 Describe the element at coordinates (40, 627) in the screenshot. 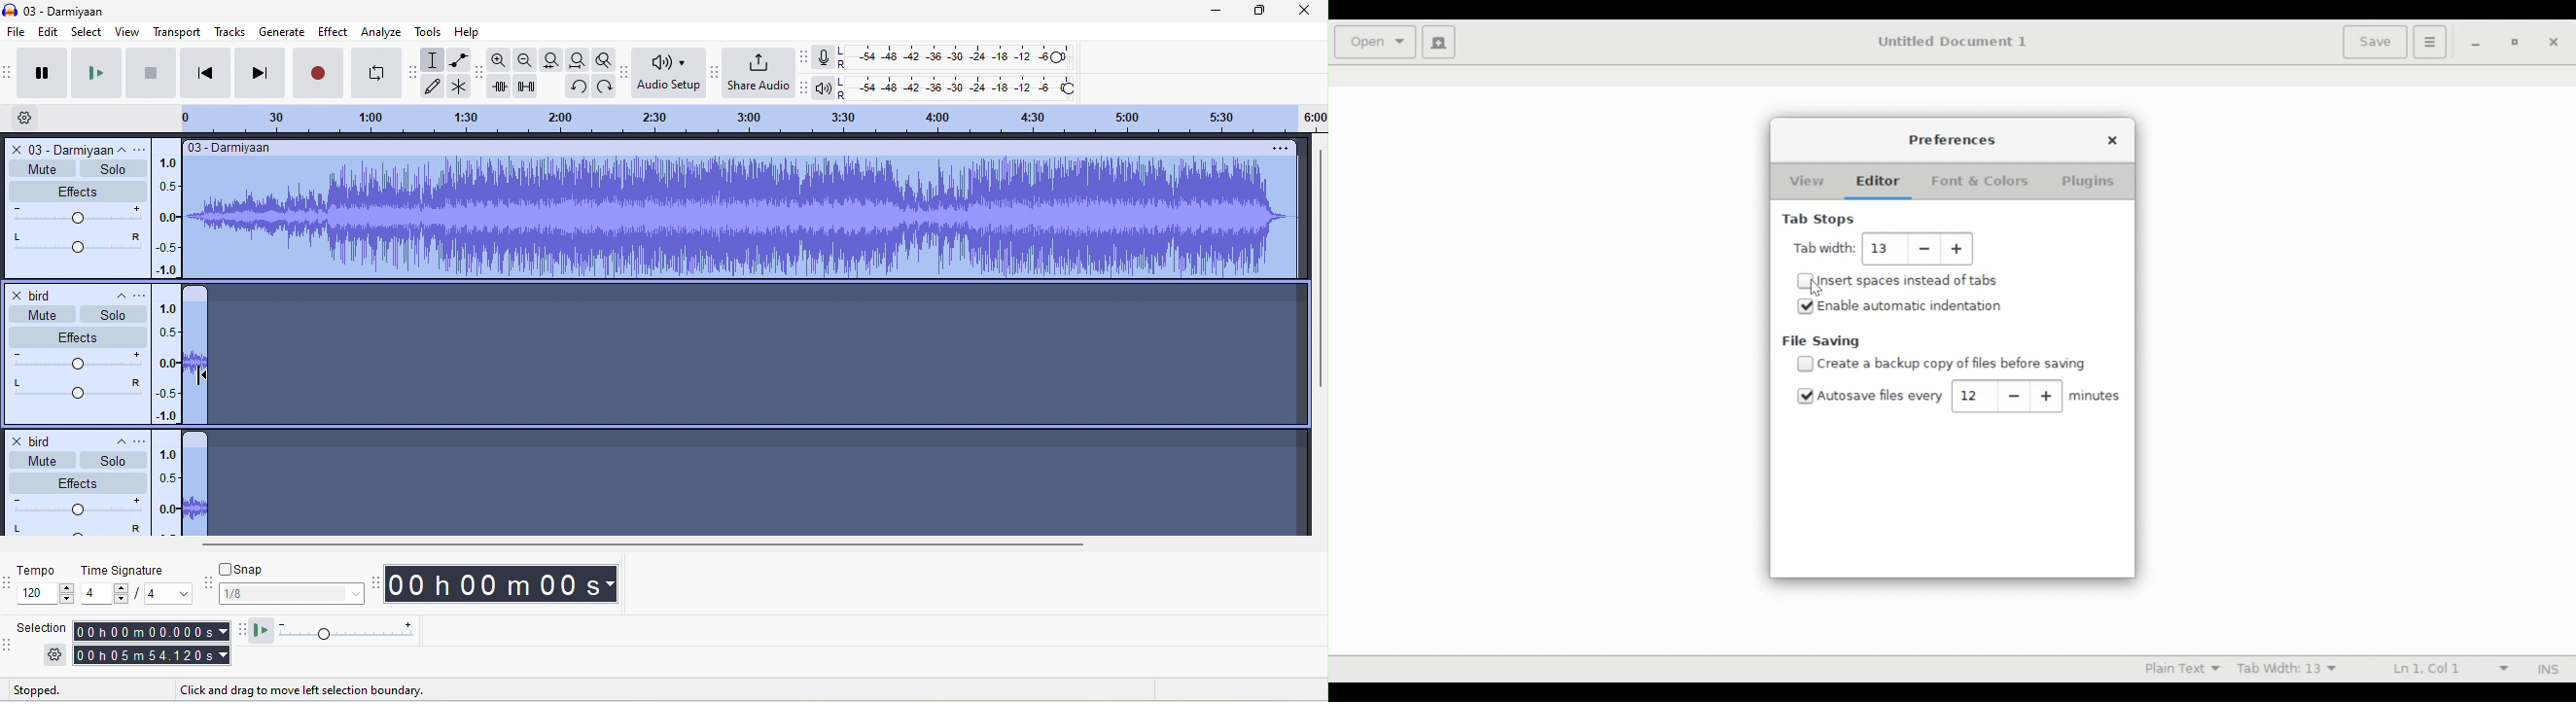

I see `selection` at that location.